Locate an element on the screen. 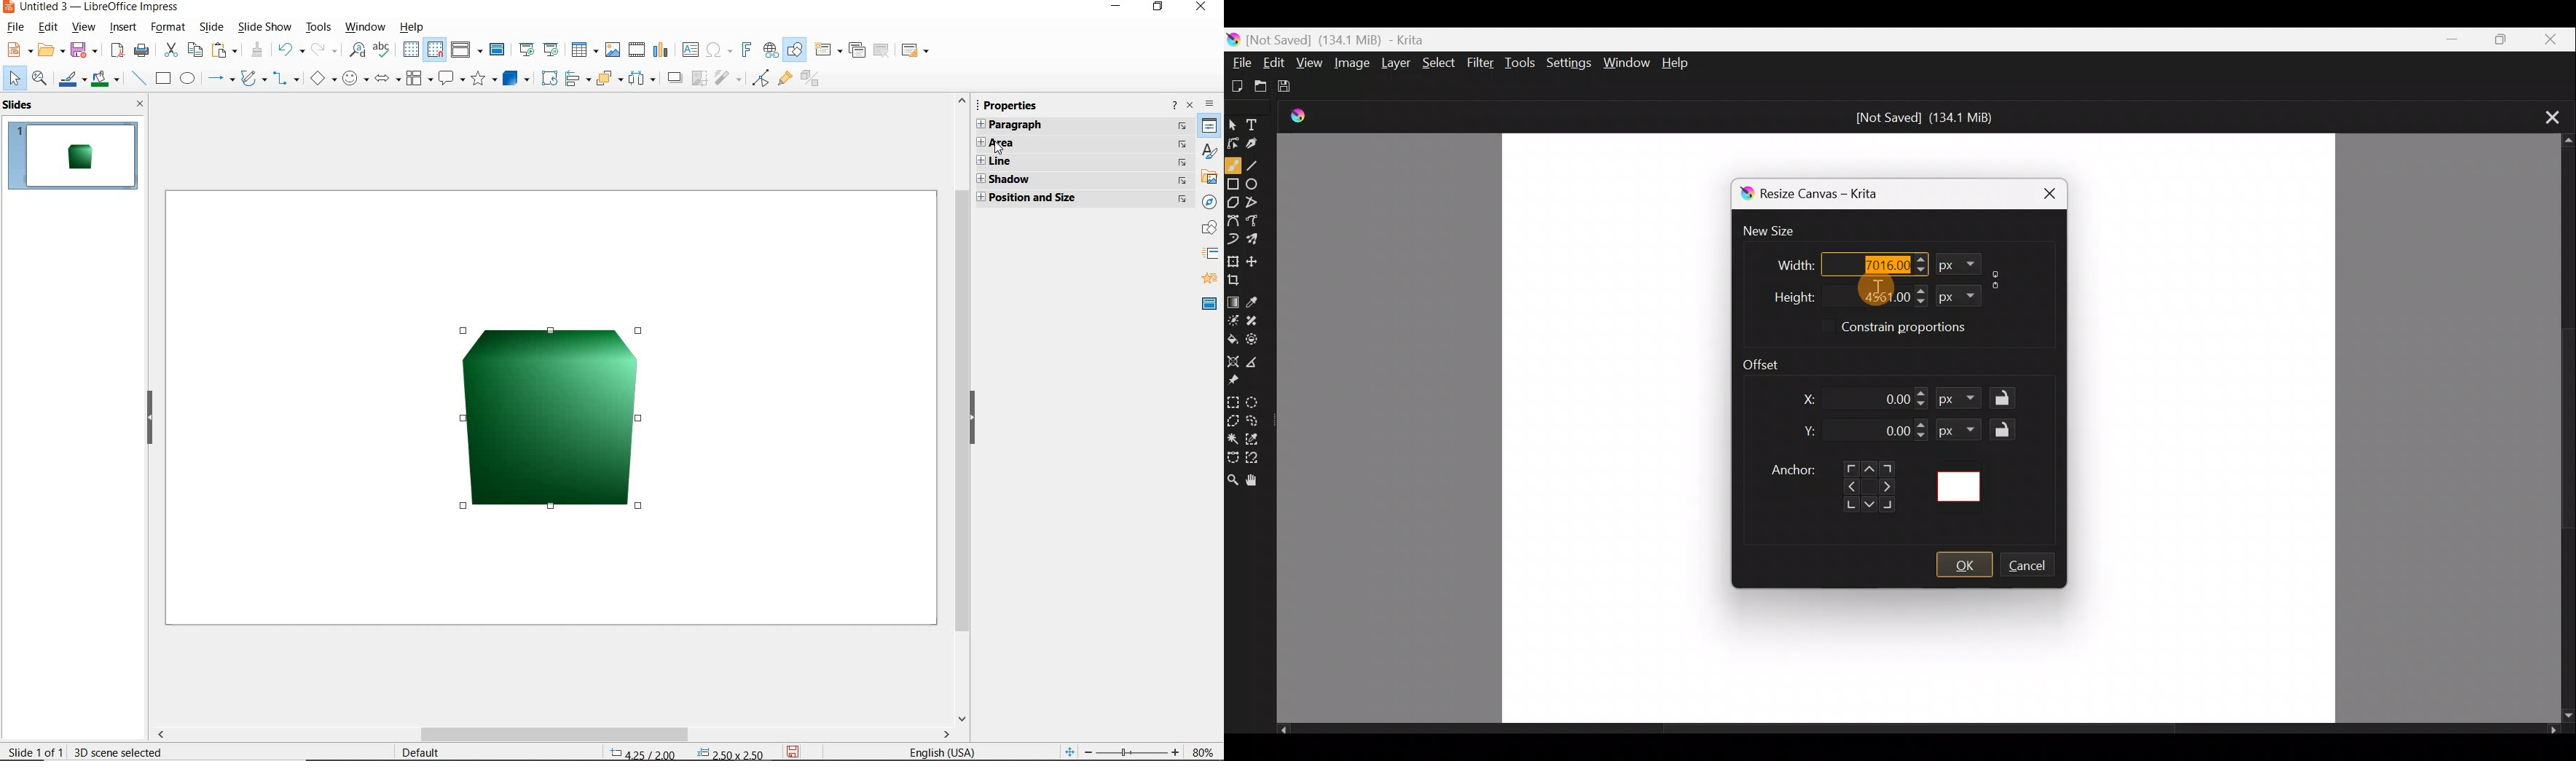 This screenshot has height=784, width=2576. IMAGE is located at coordinates (549, 417).